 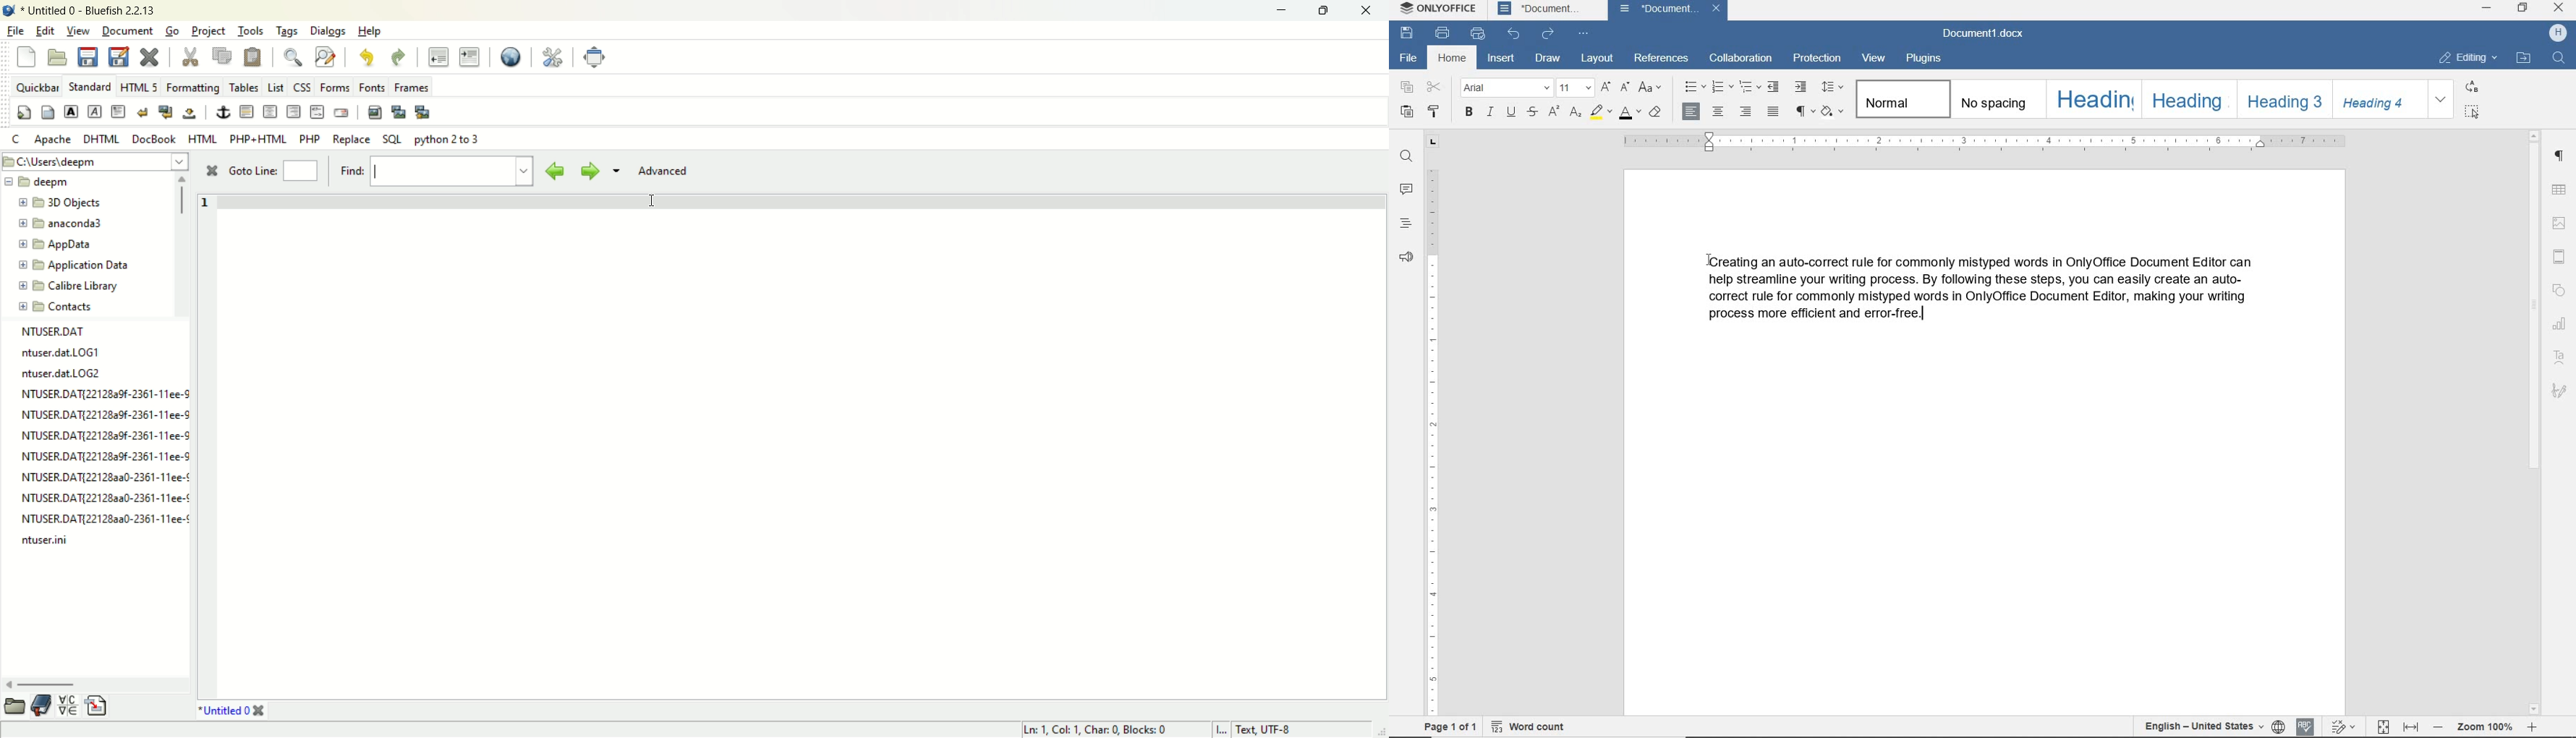 What do you see at coordinates (2556, 32) in the screenshot?
I see `hp` at bounding box center [2556, 32].